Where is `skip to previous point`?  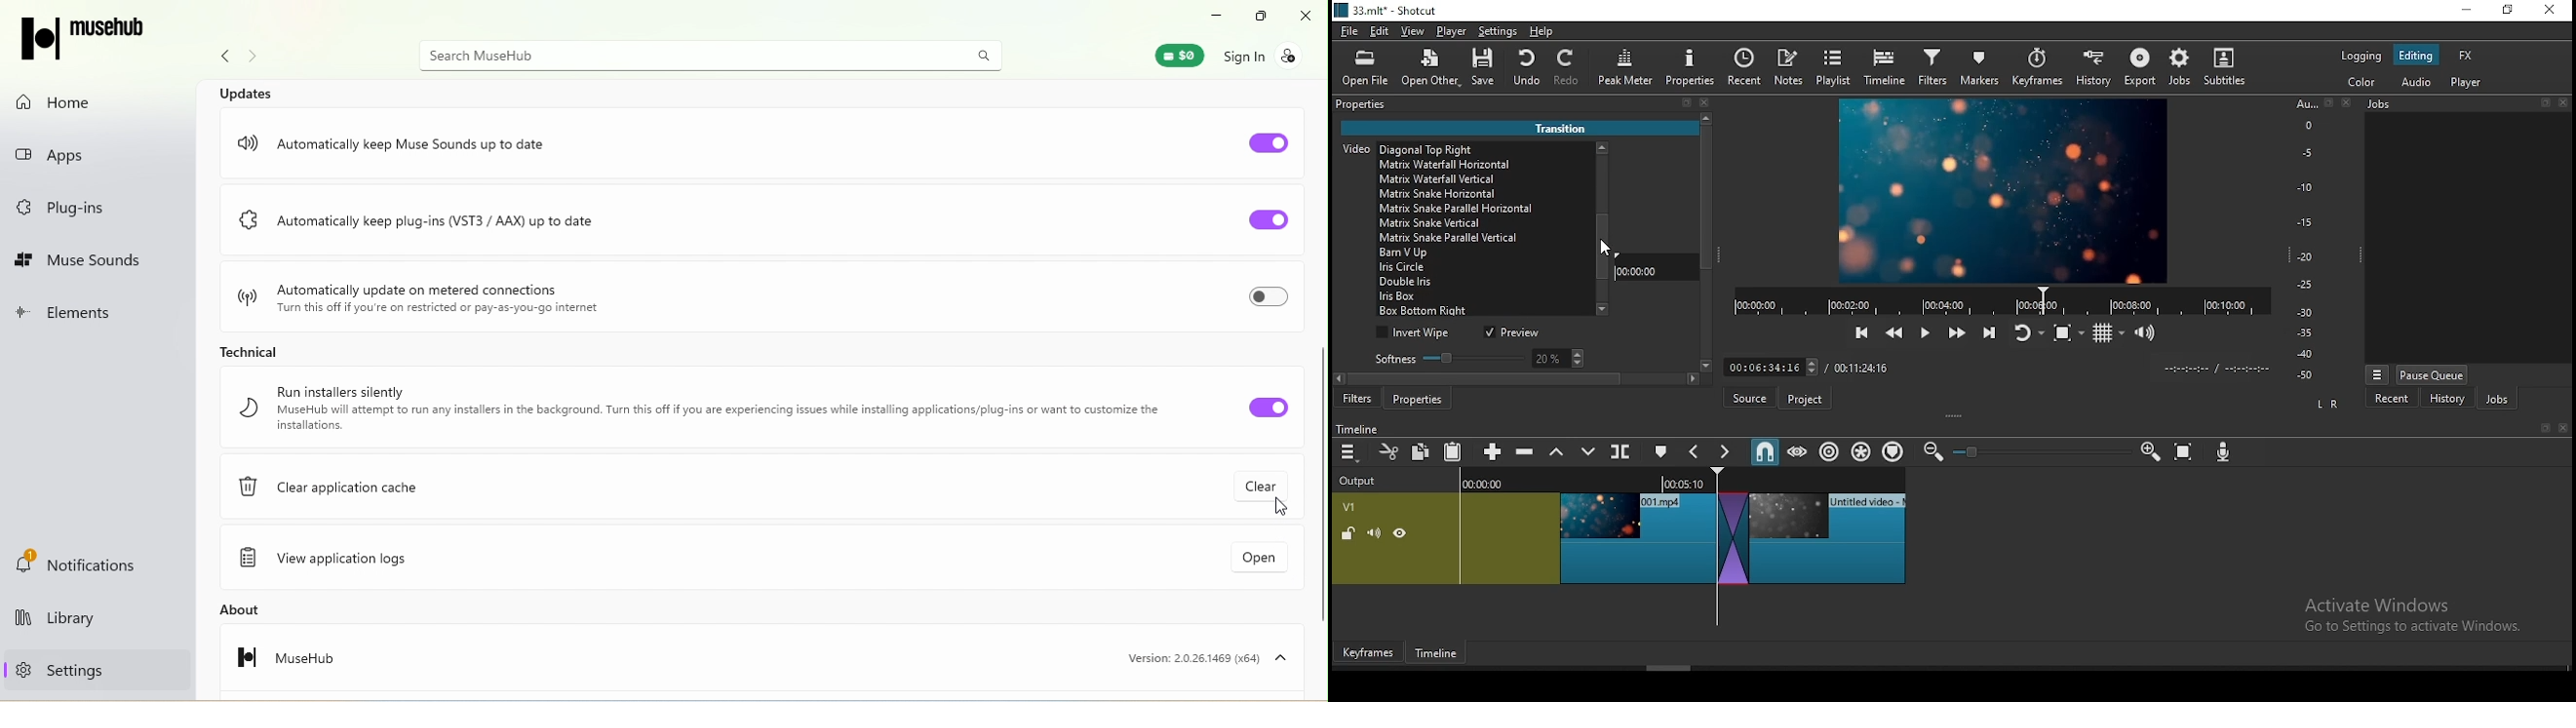 skip to previous point is located at coordinates (1859, 333).